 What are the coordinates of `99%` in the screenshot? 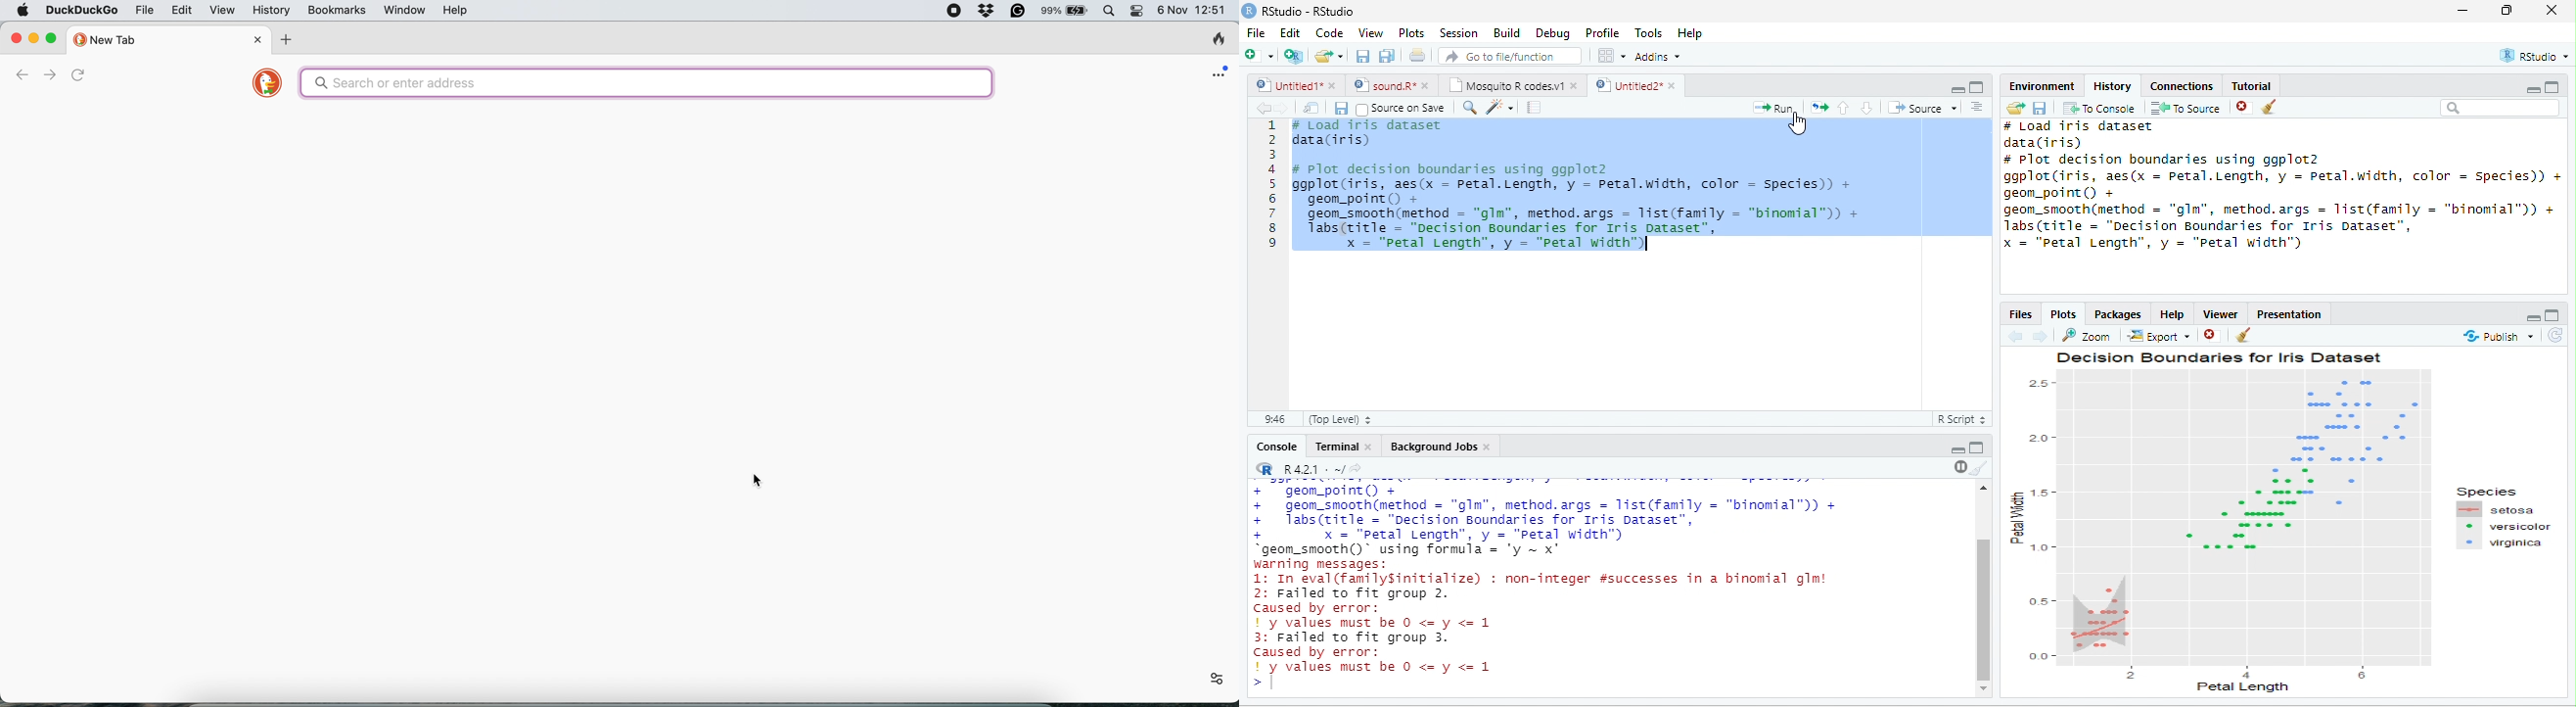 It's located at (1047, 12).